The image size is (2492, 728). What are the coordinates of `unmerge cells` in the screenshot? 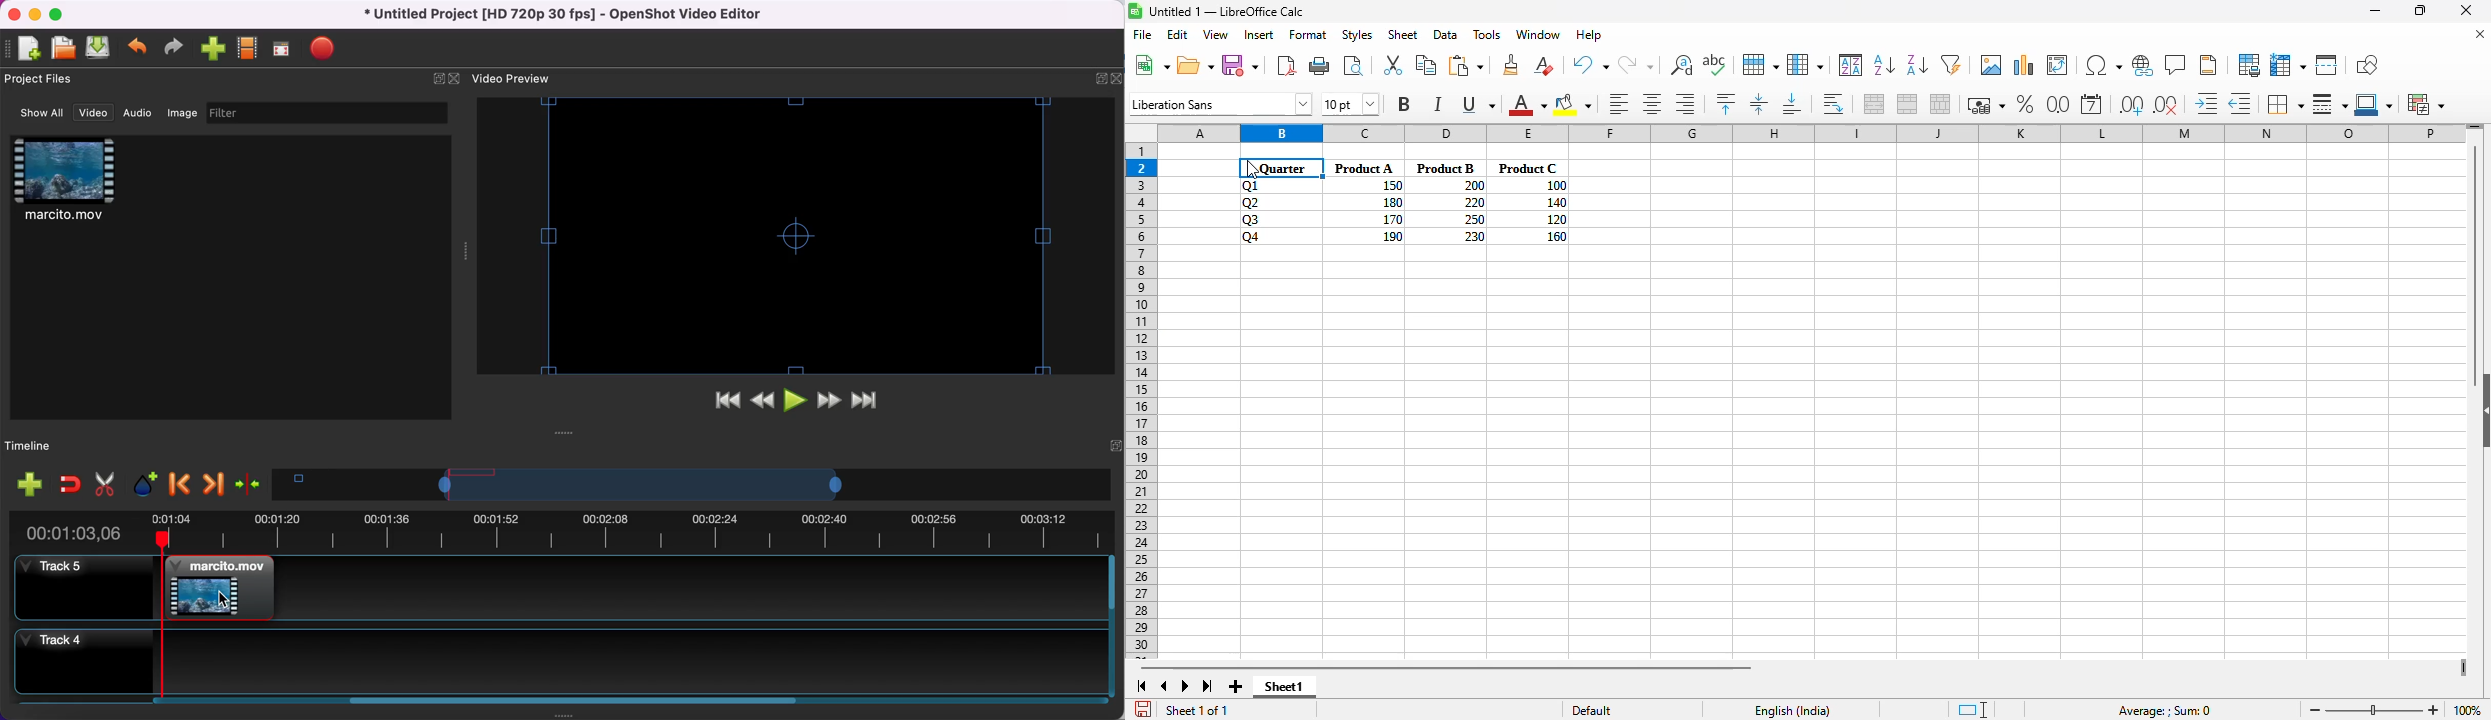 It's located at (1939, 103).